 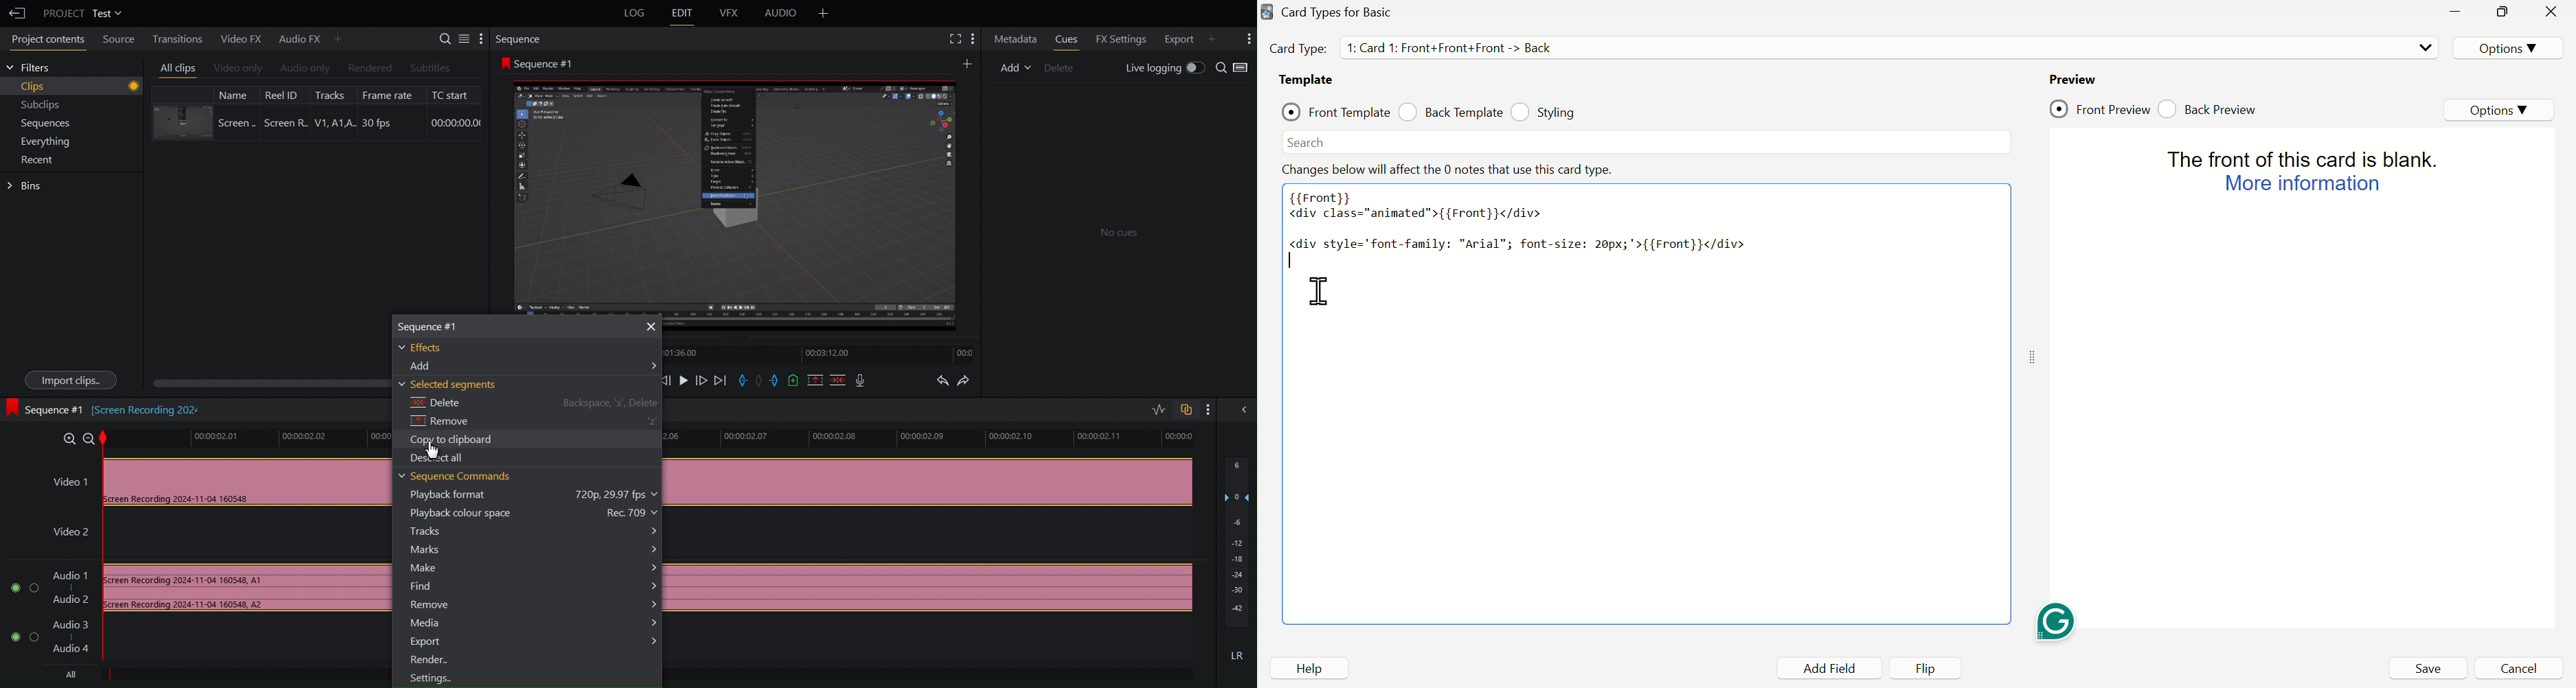 I want to click on Effects, so click(x=428, y=348).